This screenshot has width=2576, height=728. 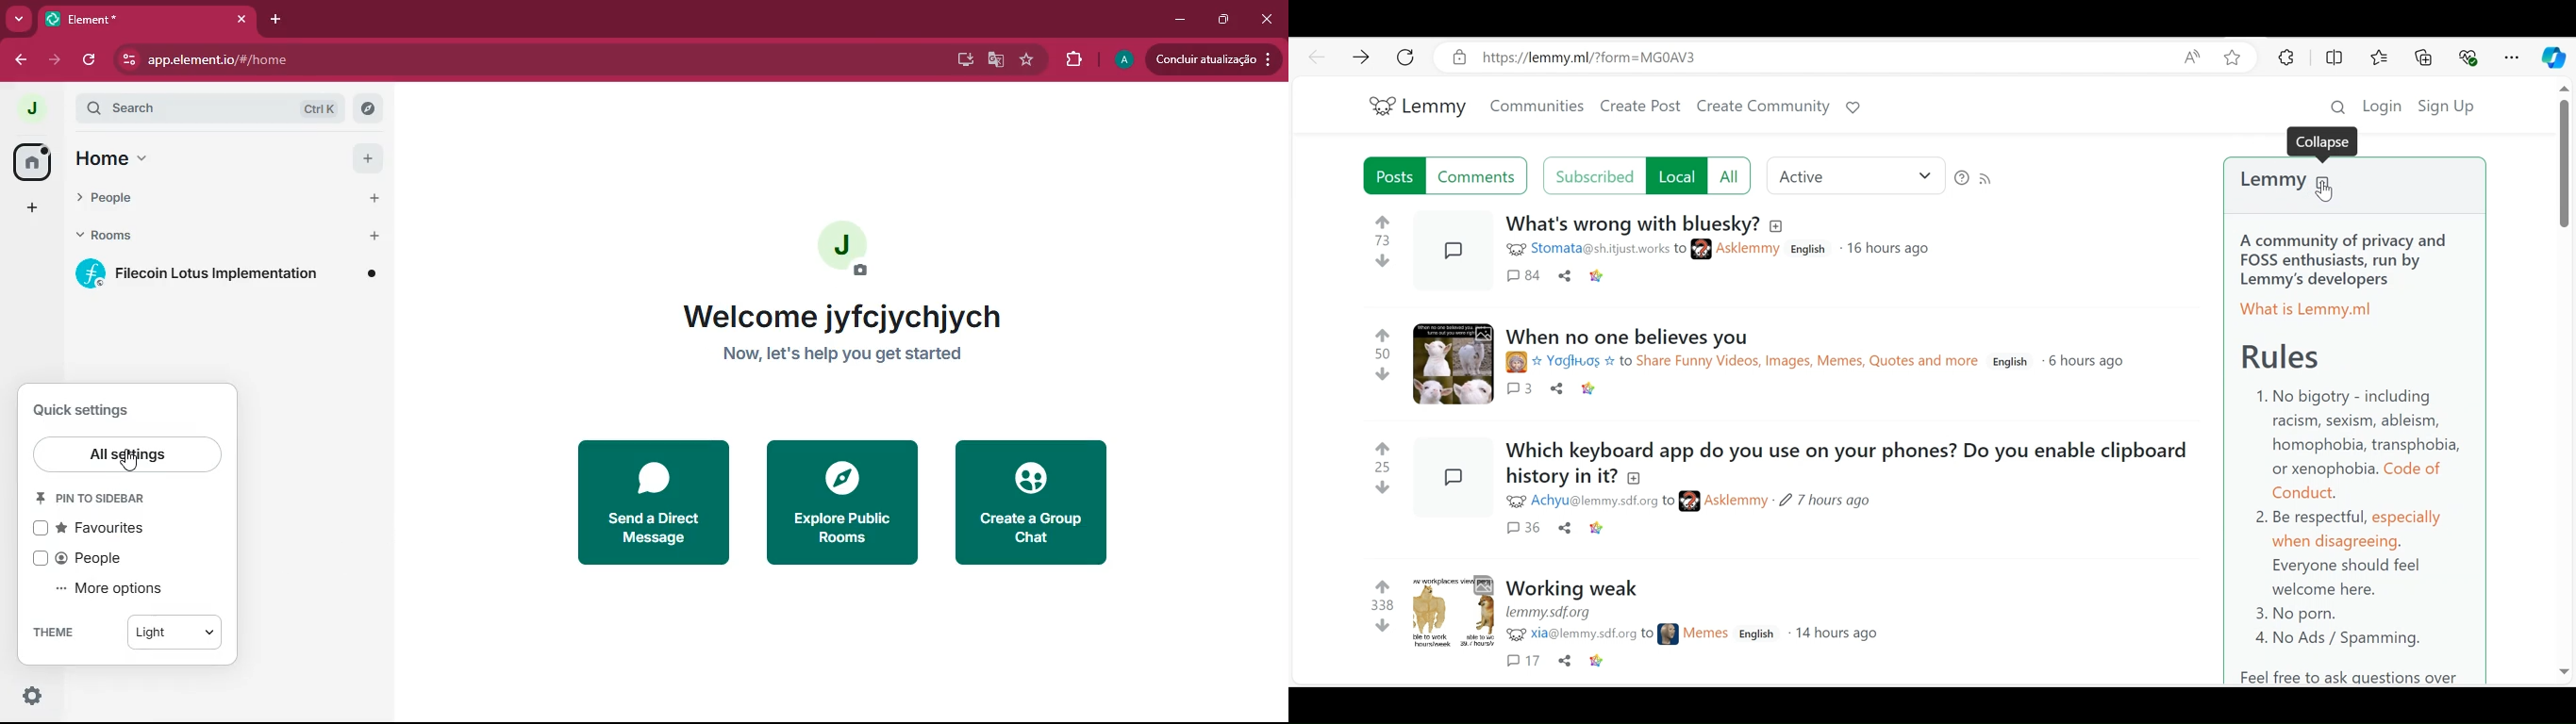 What do you see at coordinates (2564, 672) in the screenshot?
I see `` at bounding box center [2564, 672].